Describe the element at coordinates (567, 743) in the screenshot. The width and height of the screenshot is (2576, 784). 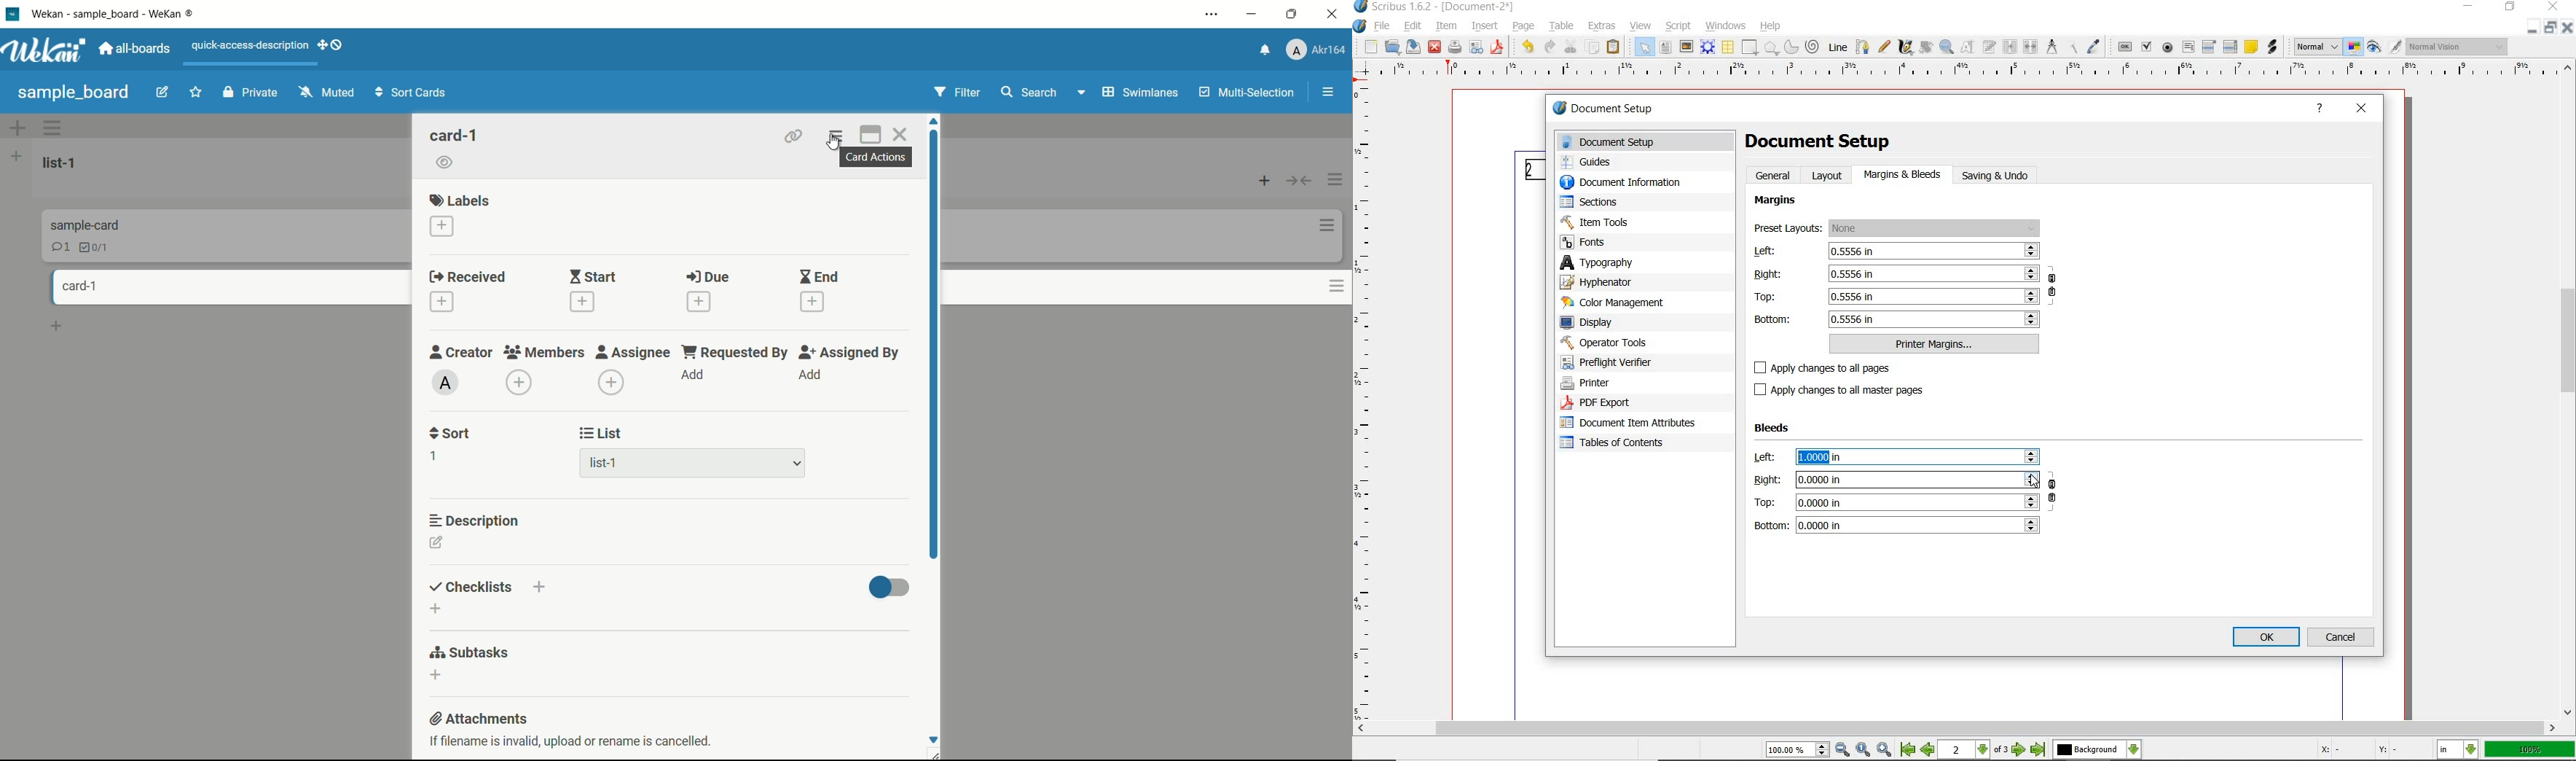
I see `if filename is invalid upload or rename is cancelled.` at that location.